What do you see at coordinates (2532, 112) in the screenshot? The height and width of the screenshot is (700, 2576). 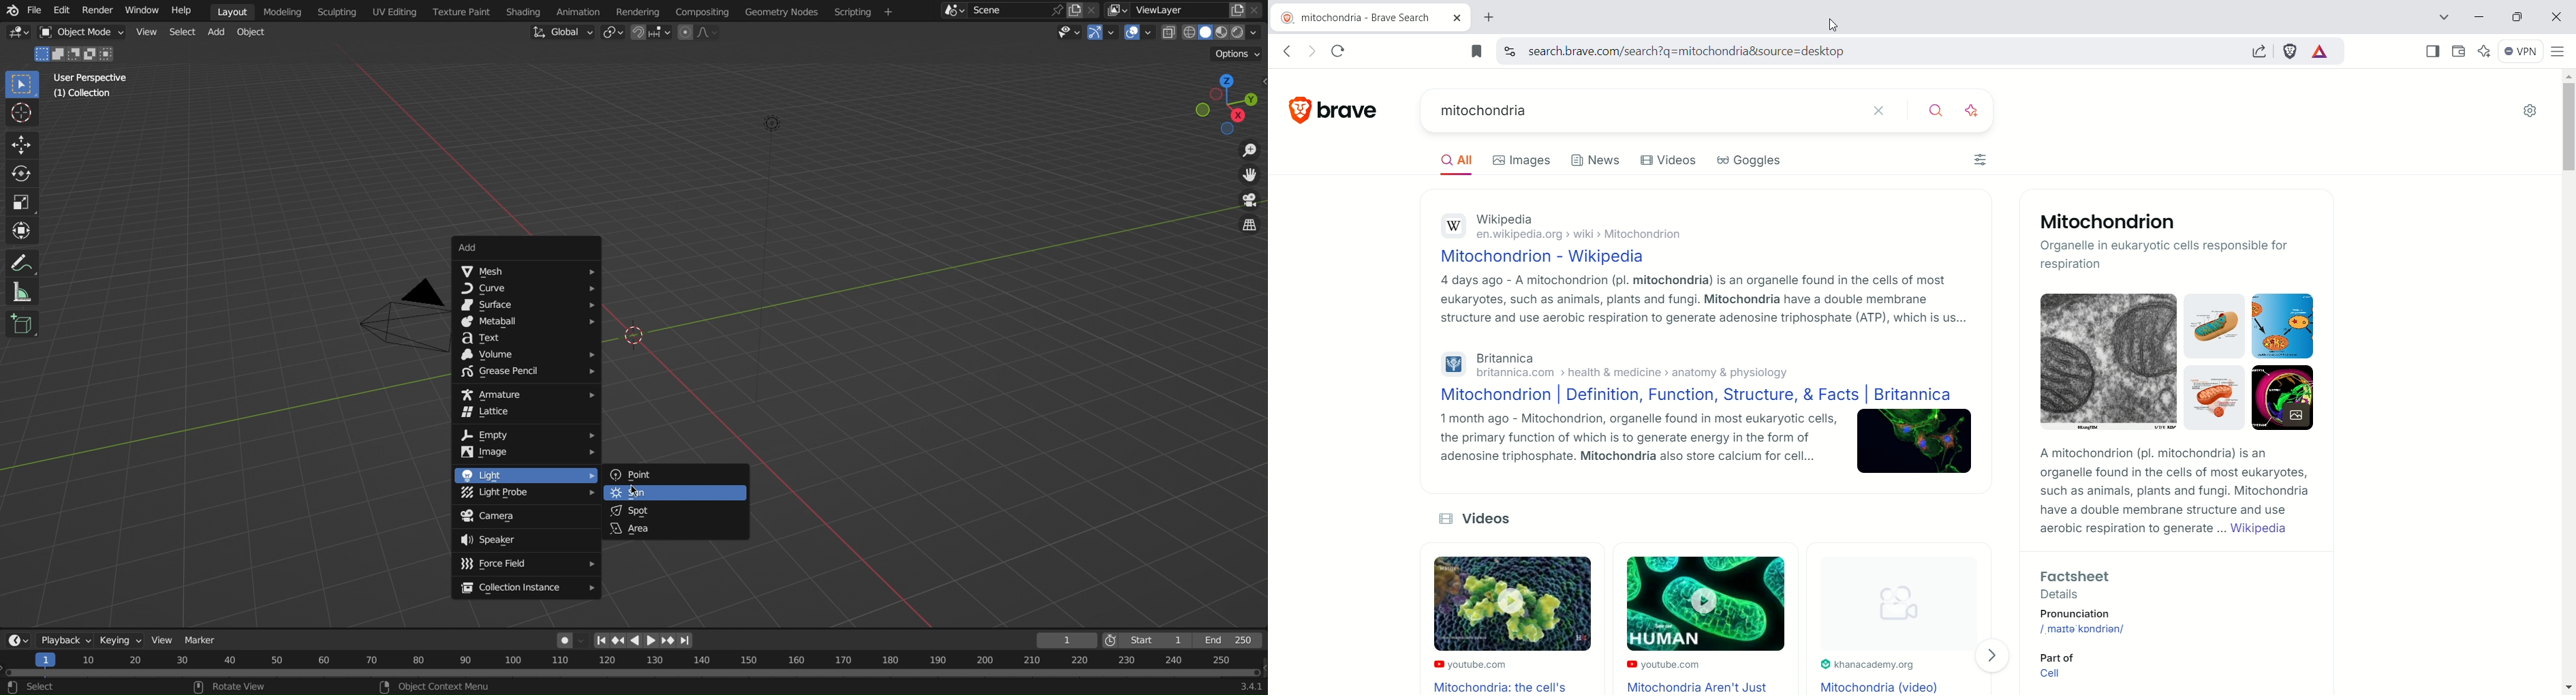 I see `settings` at bounding box center [2532, 112].